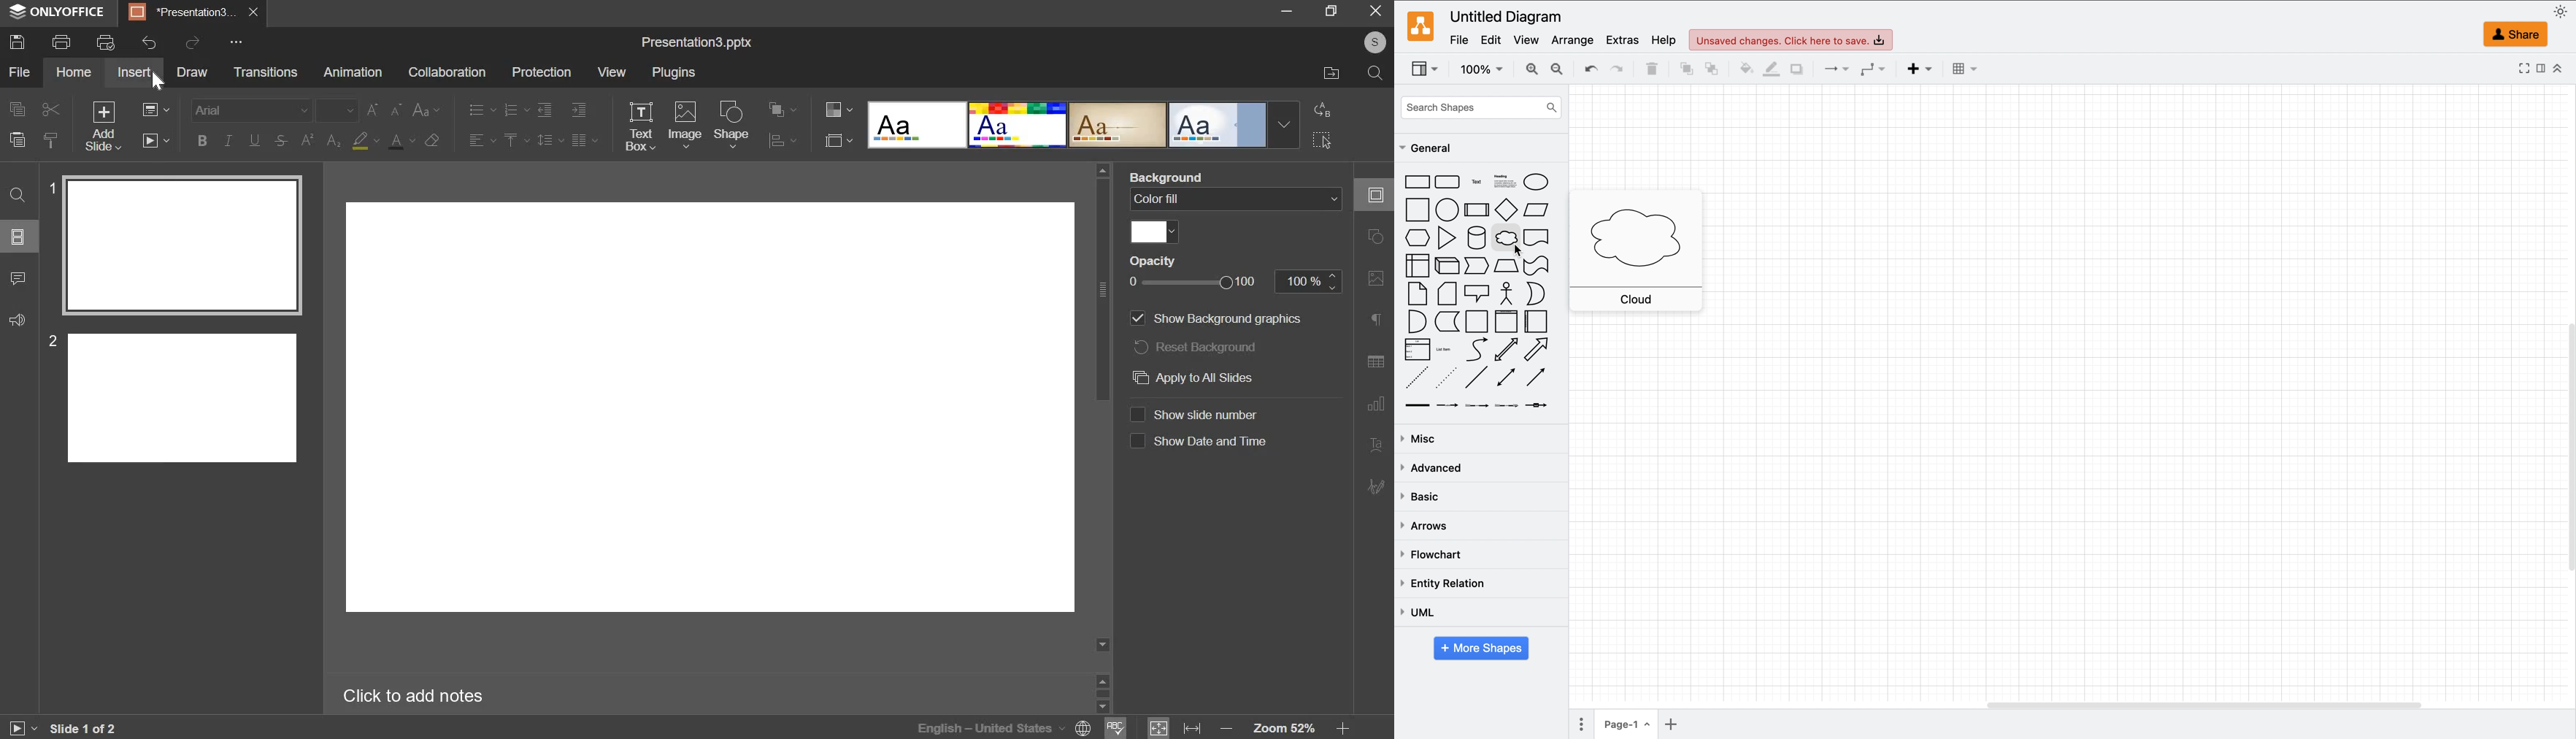  I want to click on background, so click(1167, 176).